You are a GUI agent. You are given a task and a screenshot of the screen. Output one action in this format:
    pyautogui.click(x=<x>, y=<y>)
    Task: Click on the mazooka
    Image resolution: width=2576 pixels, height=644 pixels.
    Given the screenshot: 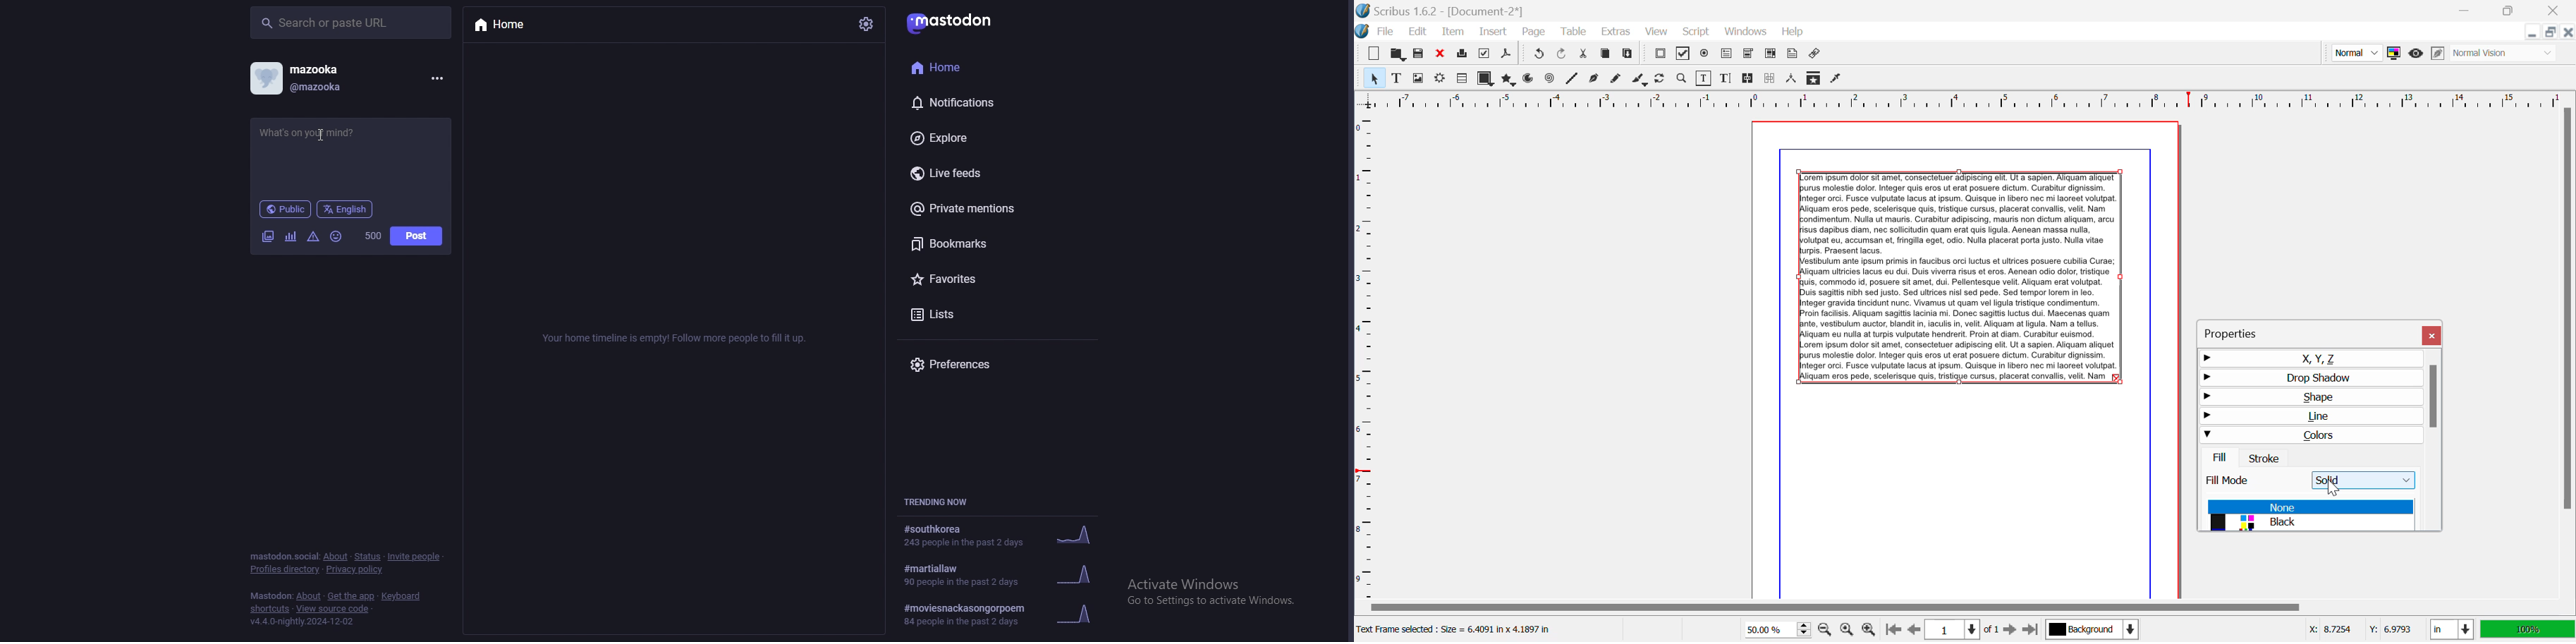 What is the action you would take?
    pyautogui.click(x=334, y=68)
    